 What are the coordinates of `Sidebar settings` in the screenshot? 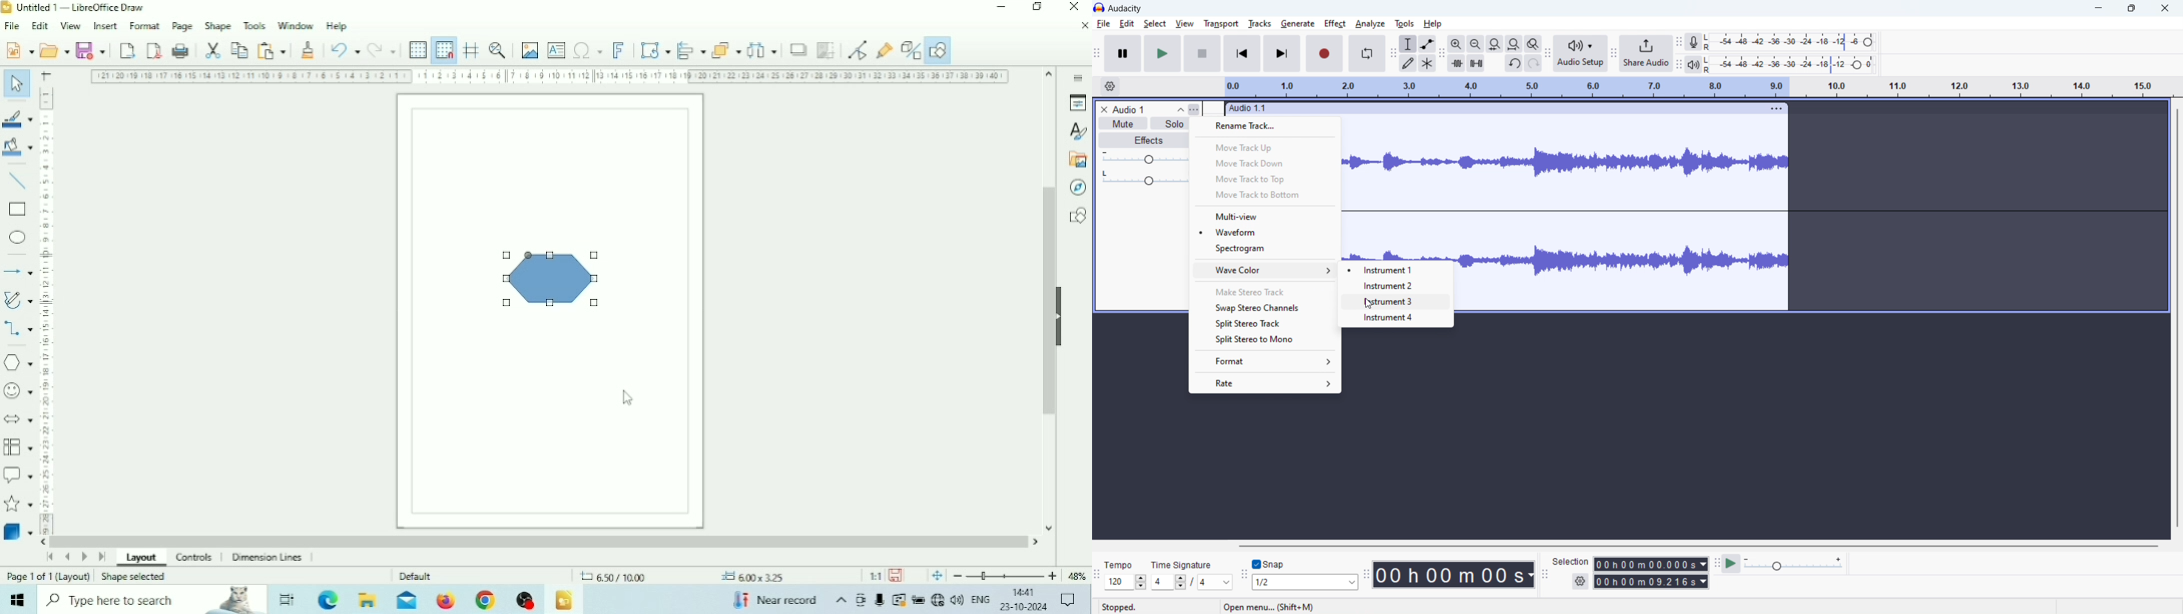 It's located at (1077, 76).